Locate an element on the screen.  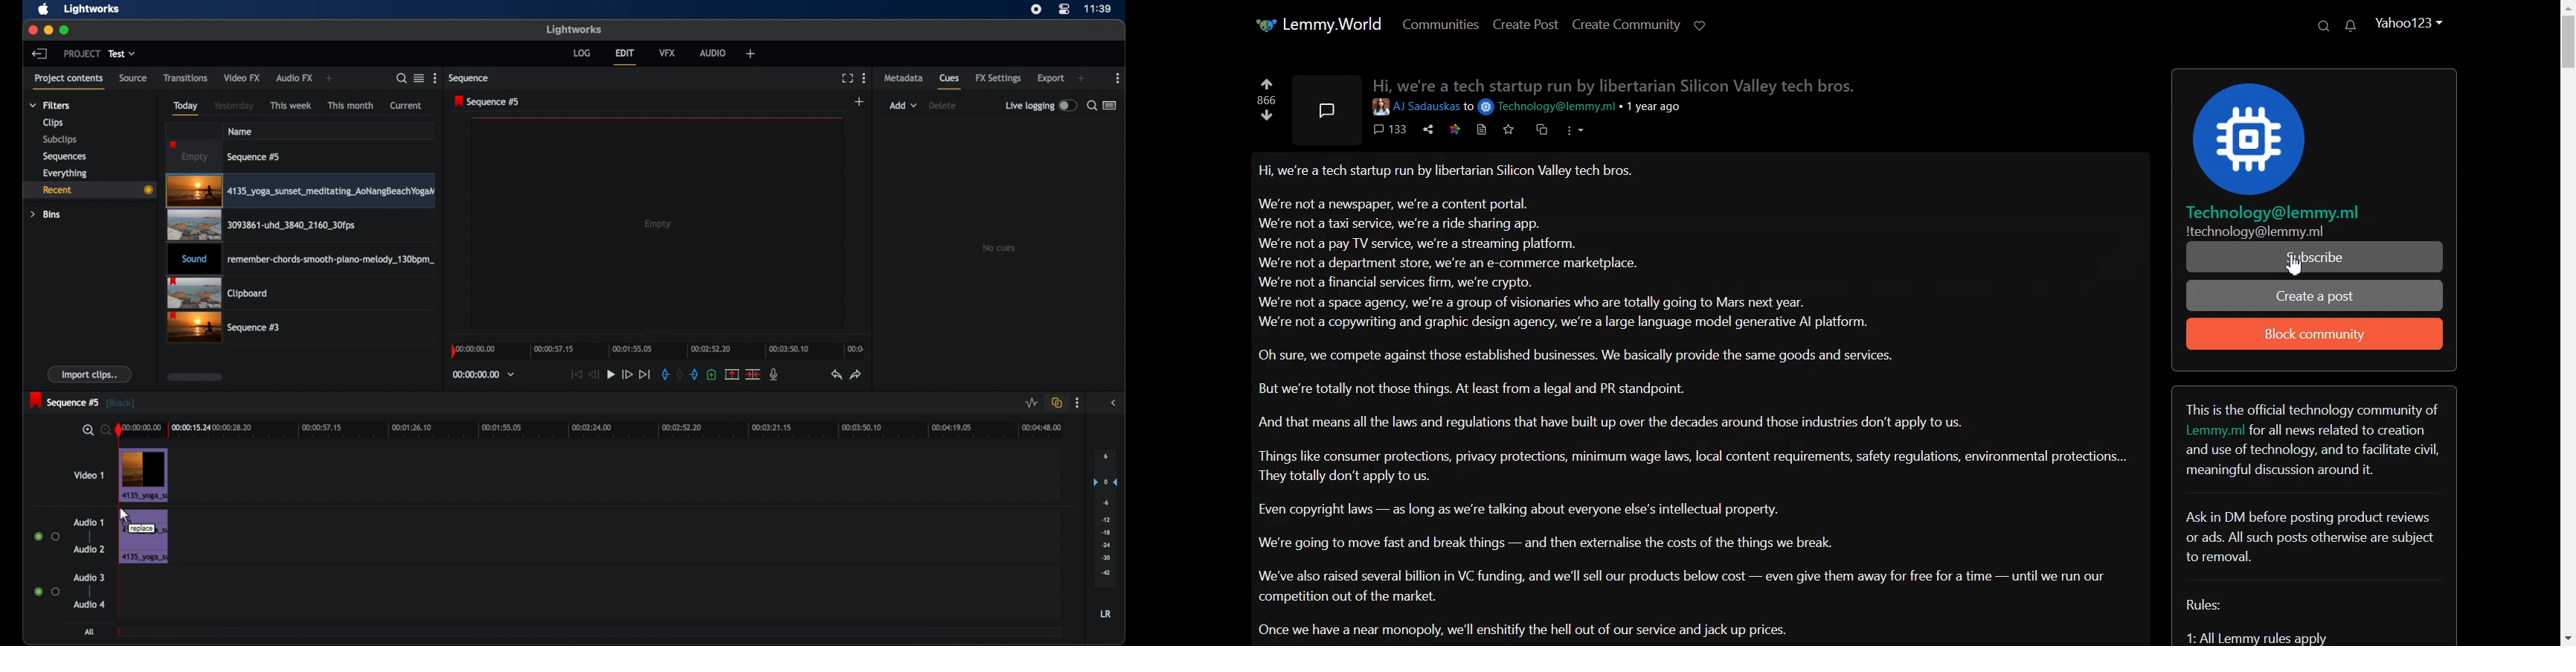
Down vote is located at coordinates (1268, 115).